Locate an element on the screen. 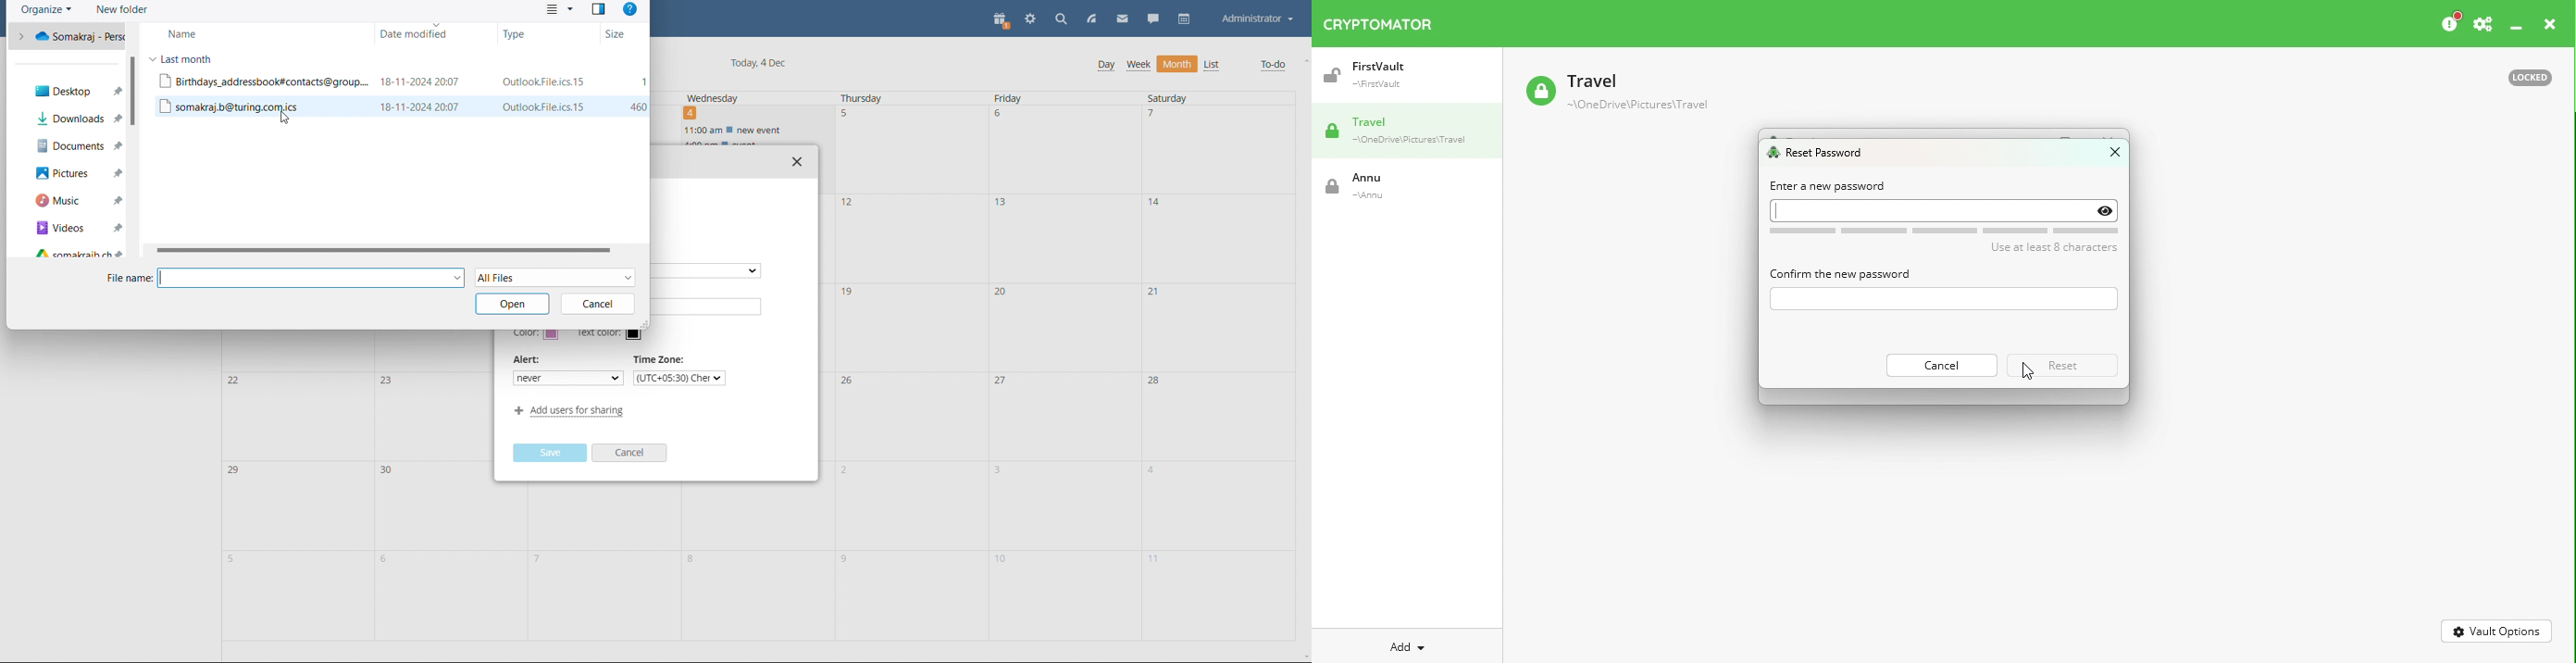 This screenshot has height=672, width=2576. Vault is located at coordinates (1390, 186).